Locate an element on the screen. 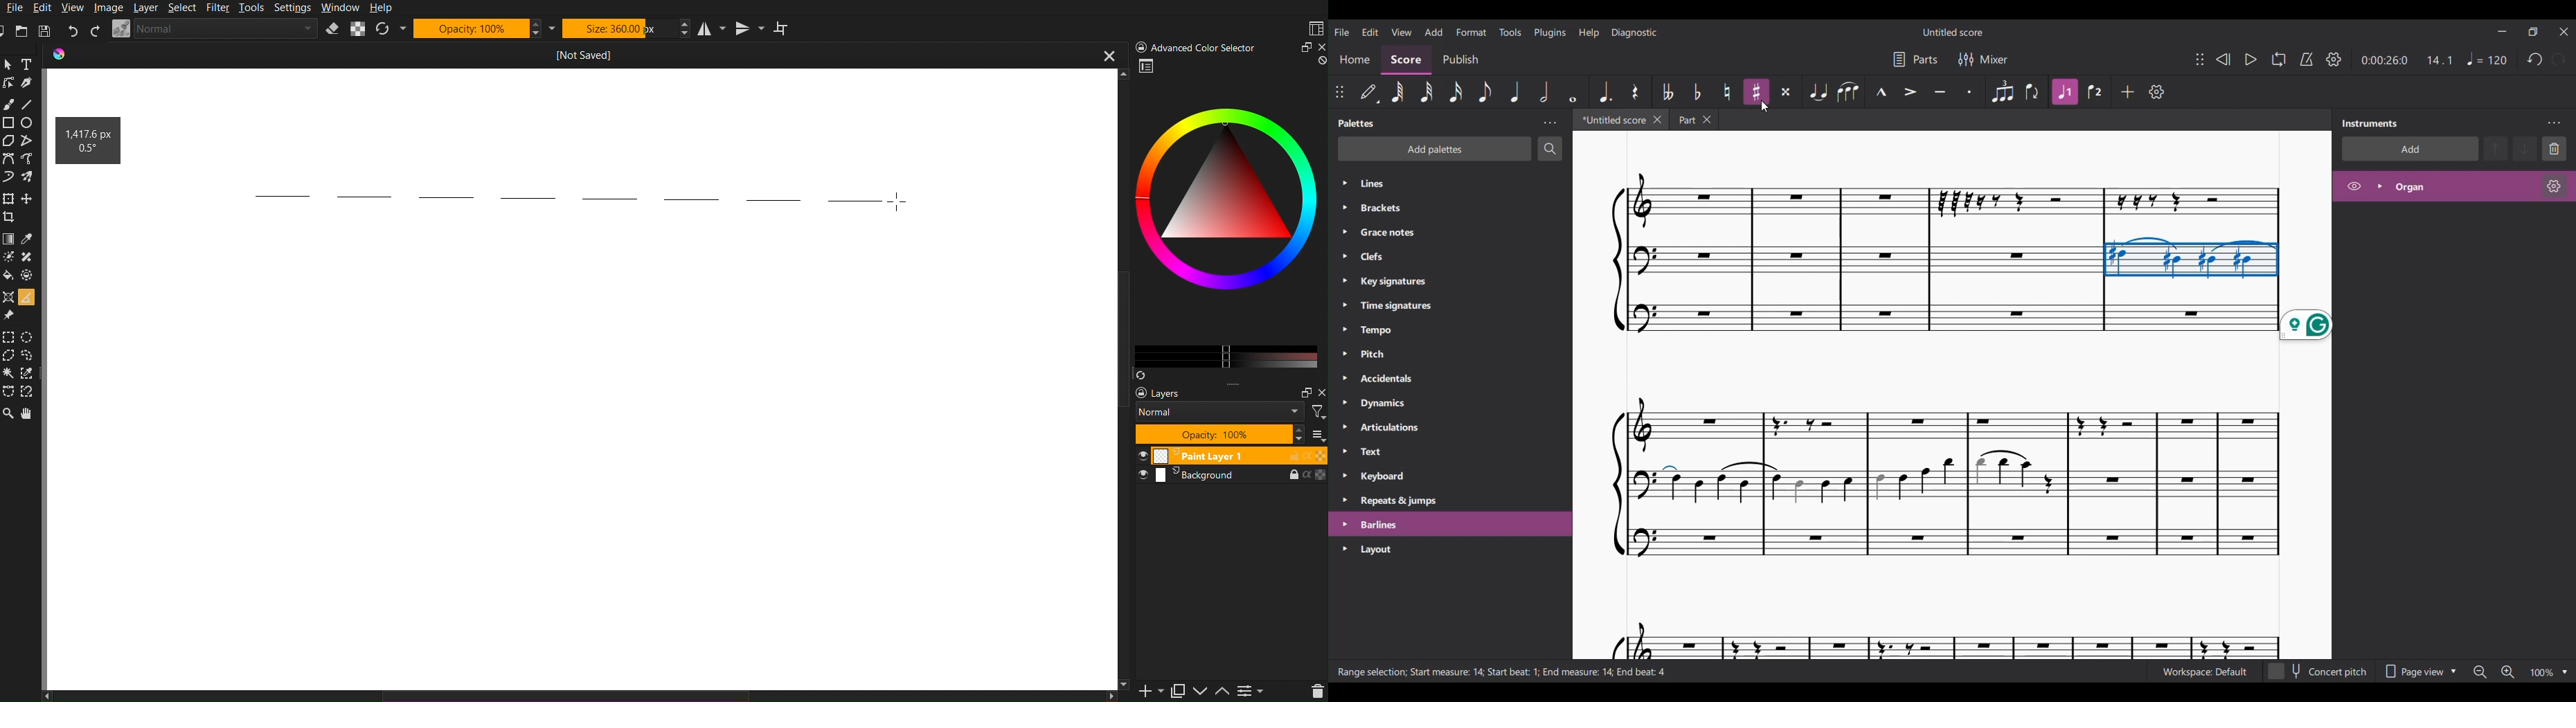  Current ratio and duration is located at coordinates (2407, 59).